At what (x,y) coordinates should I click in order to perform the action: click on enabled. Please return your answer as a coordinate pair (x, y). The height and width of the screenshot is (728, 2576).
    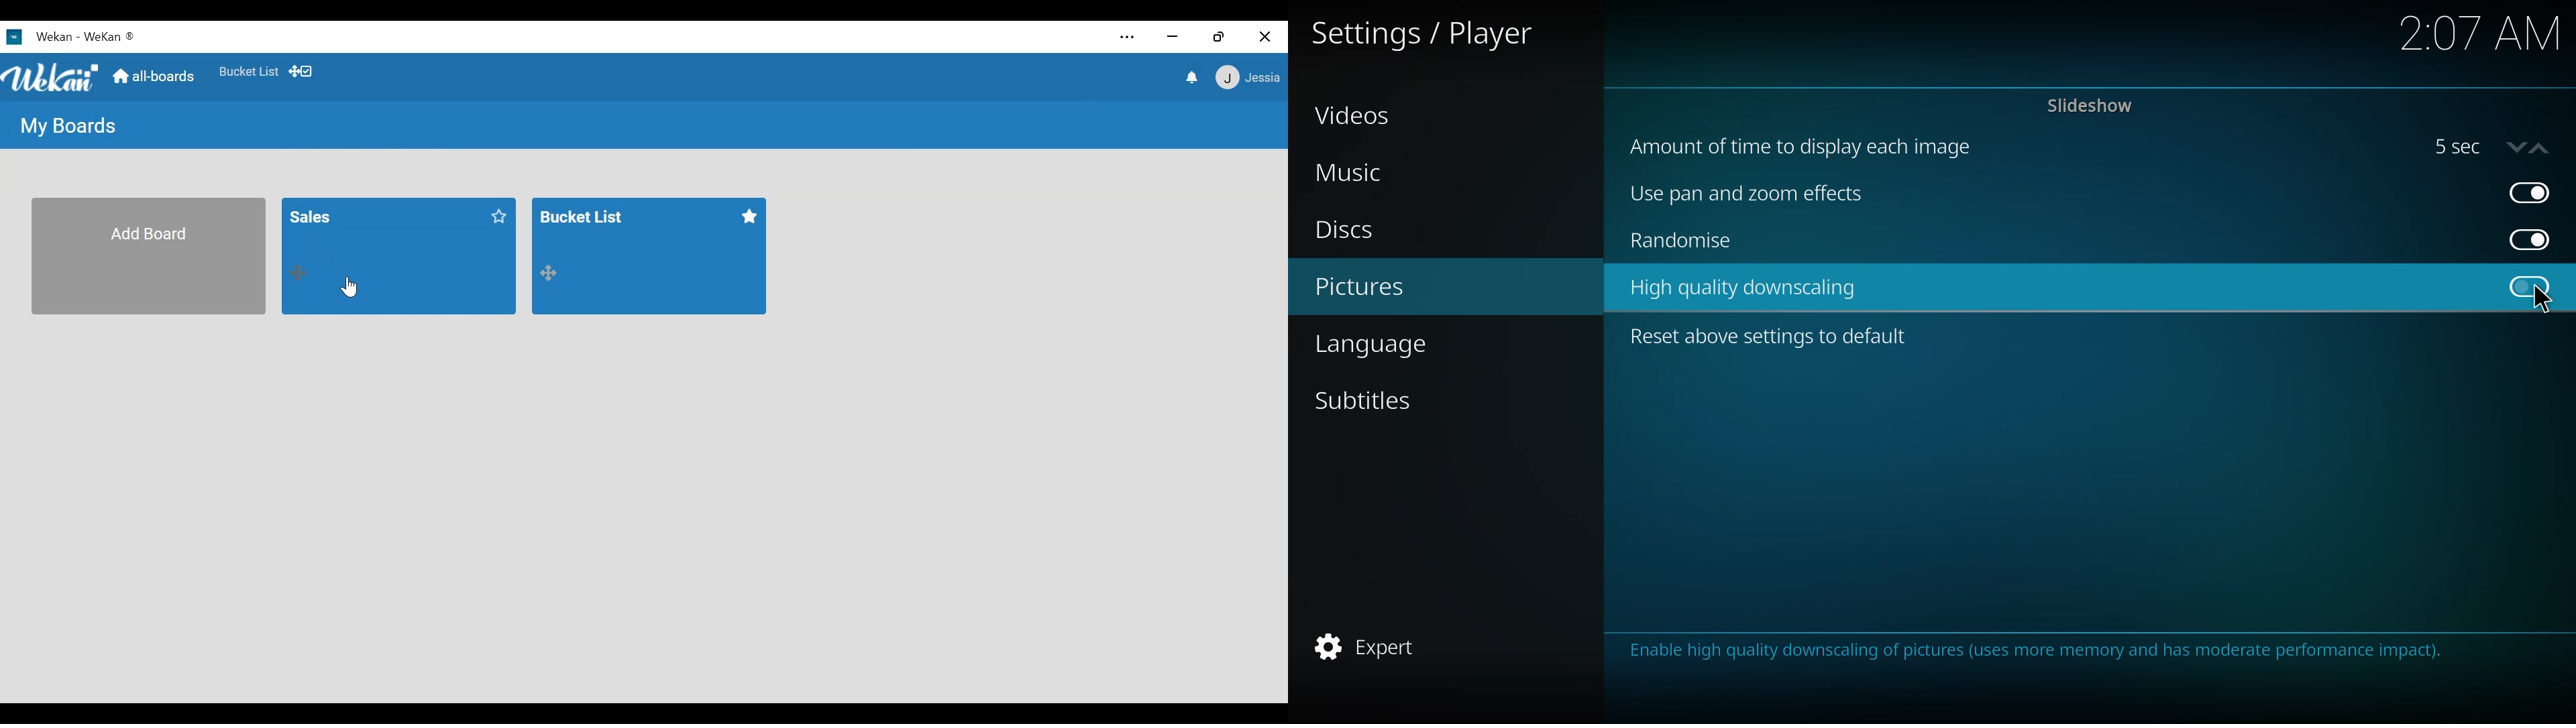
    Looking at the image, I should click on (2533, 240).